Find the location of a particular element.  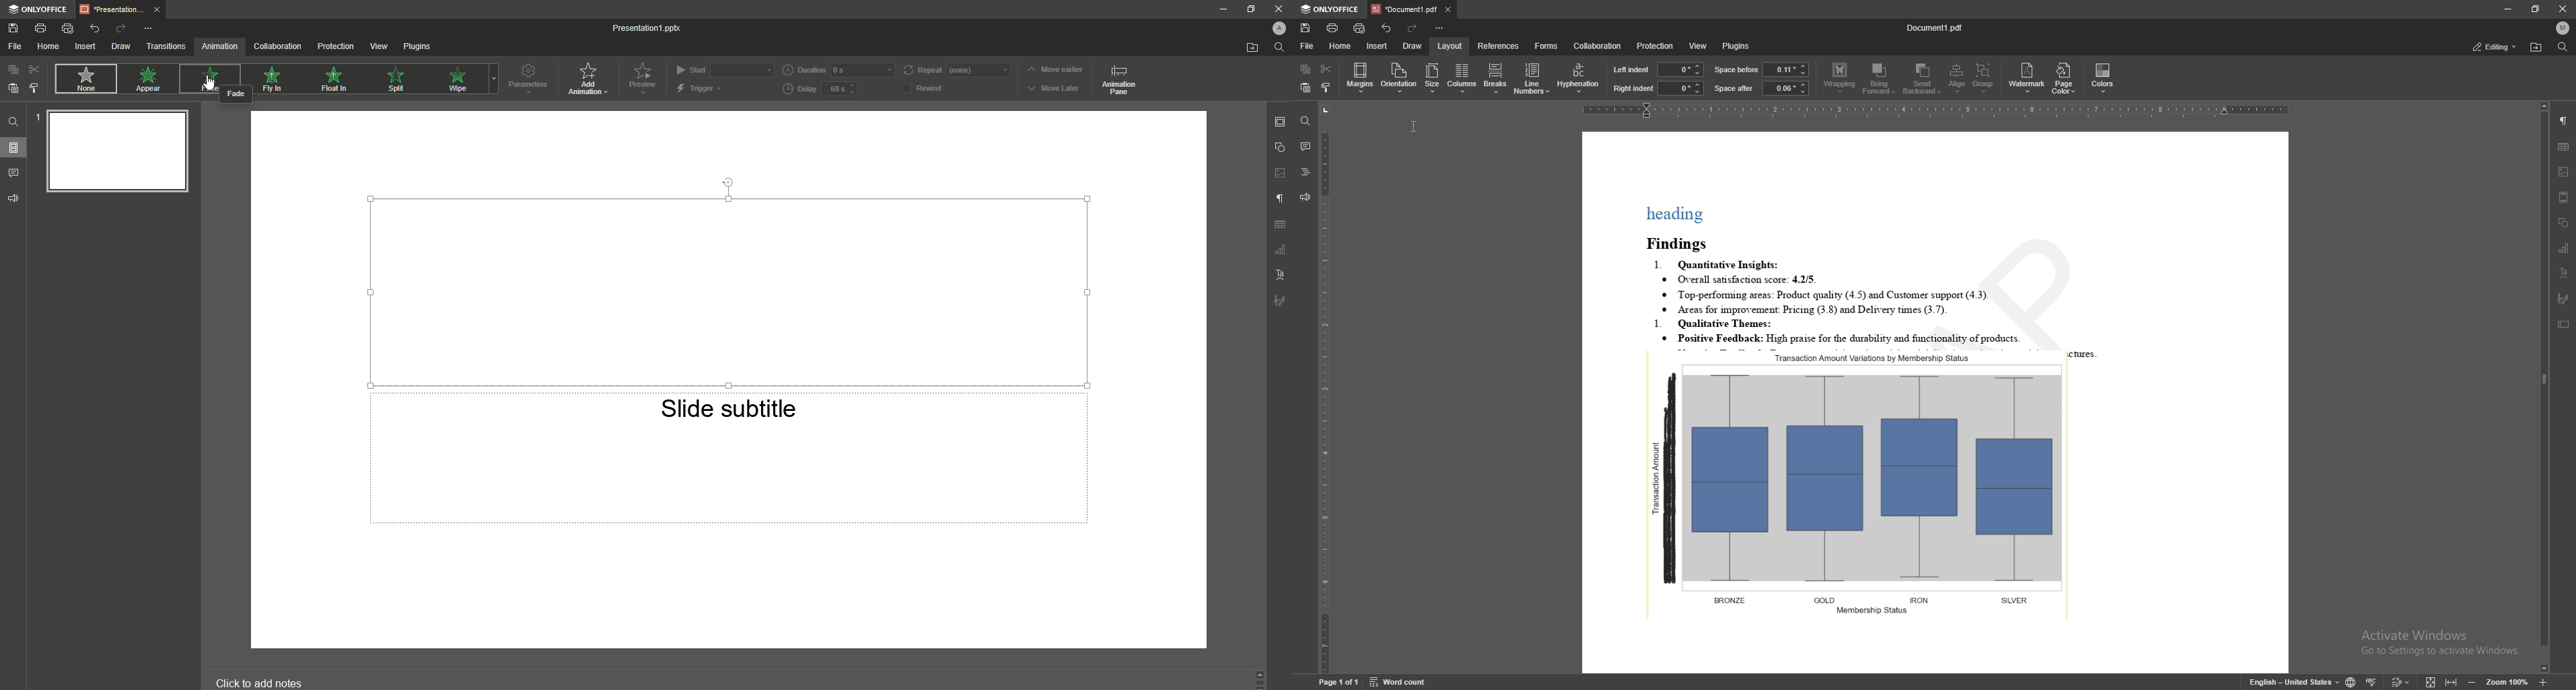

minimize is located at coordinates (2508, 9).